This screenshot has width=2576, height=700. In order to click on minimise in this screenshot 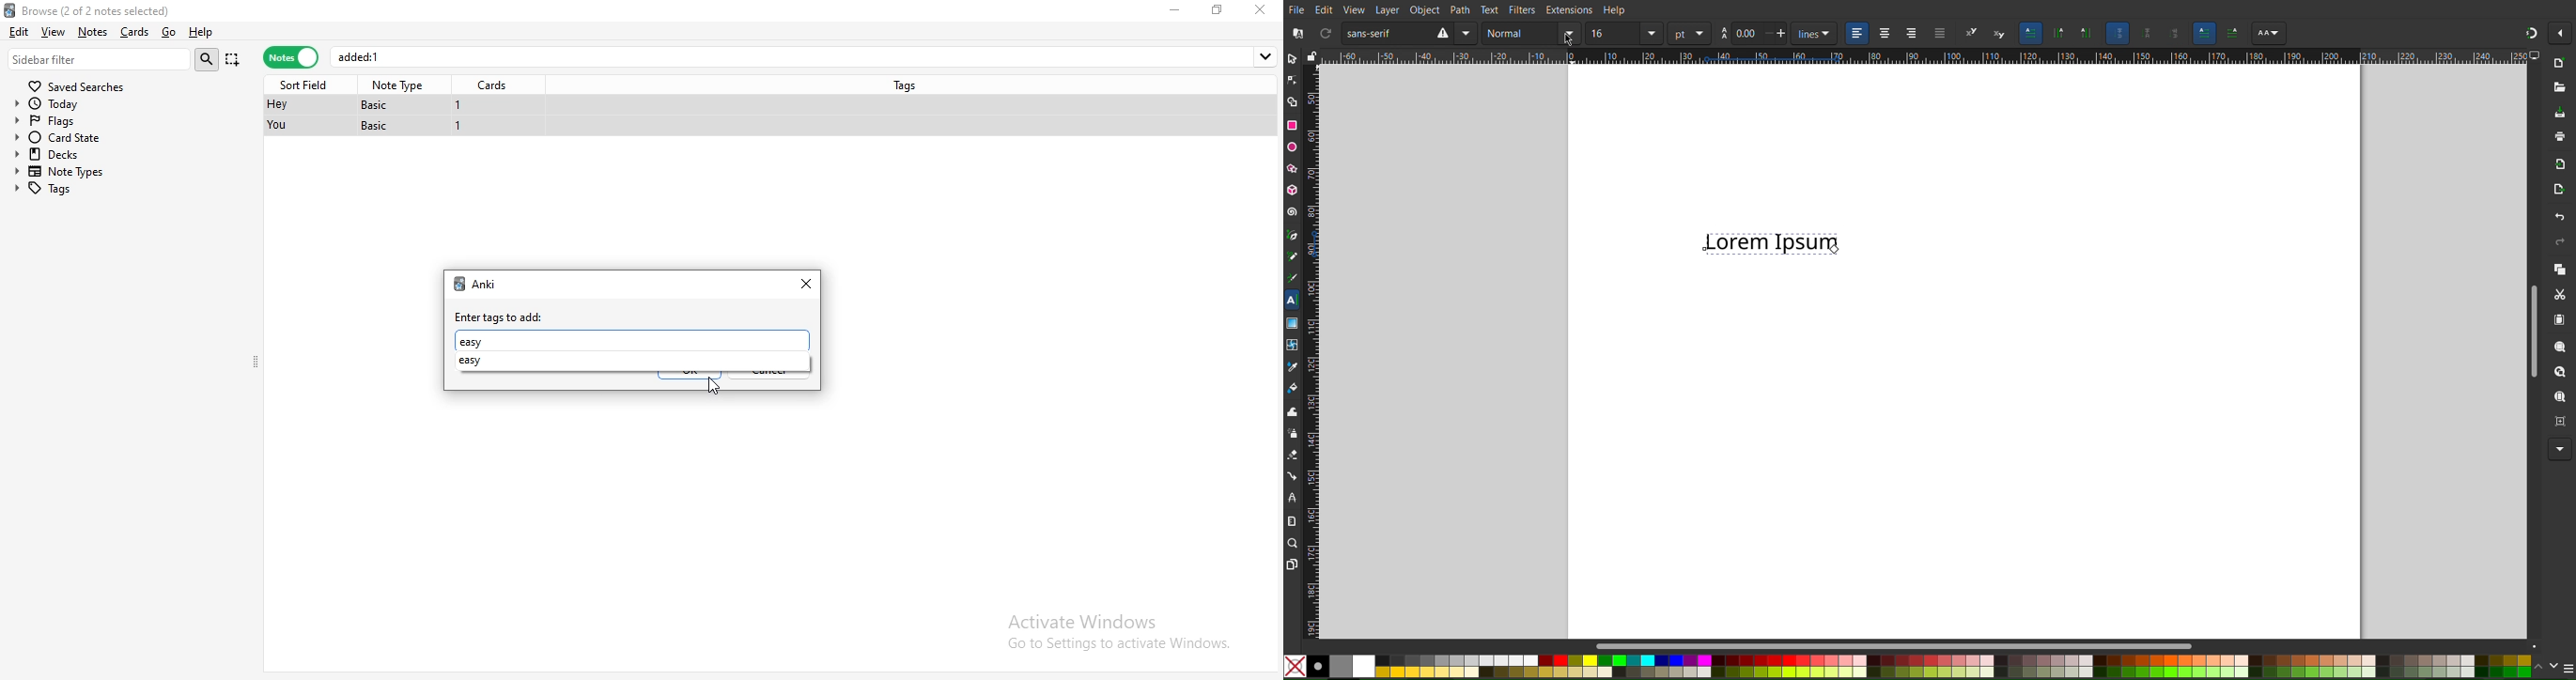, I will do `click(1178, 9)`.